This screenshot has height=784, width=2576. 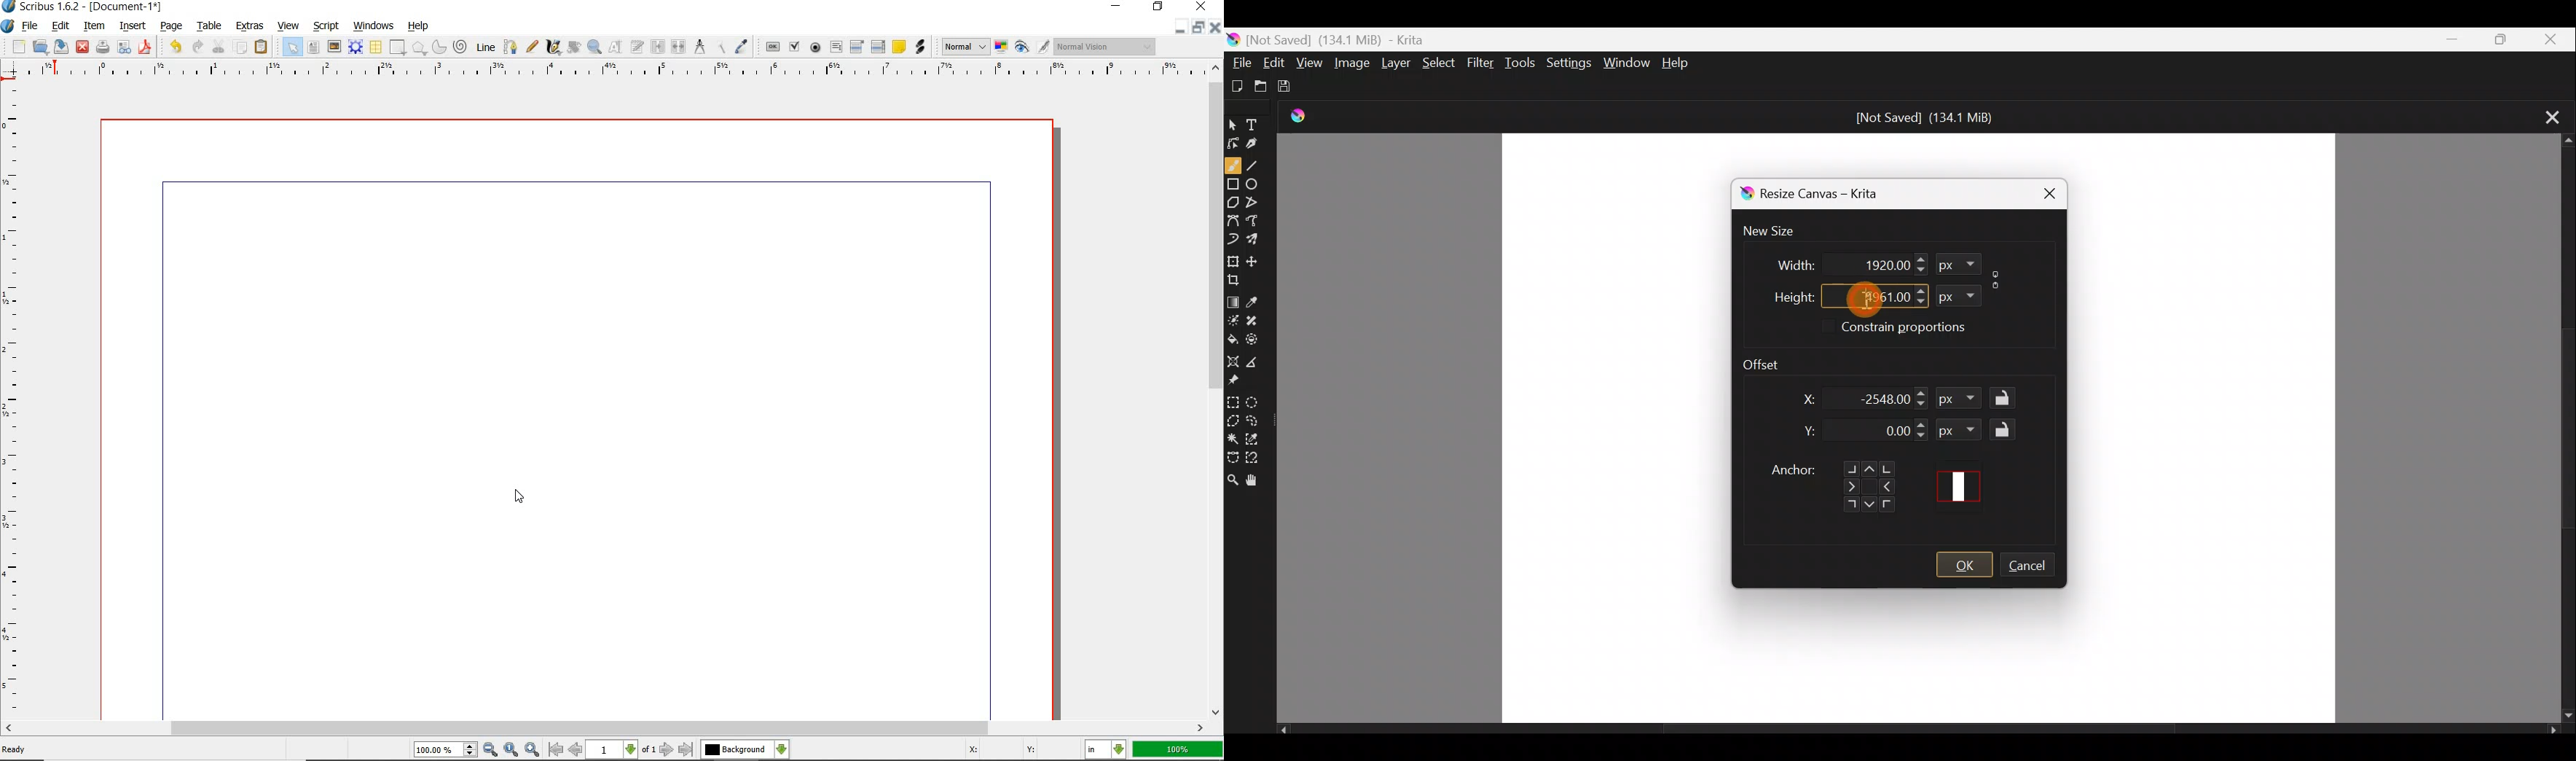 I want to click on text frame, so click(x=313, y=47).